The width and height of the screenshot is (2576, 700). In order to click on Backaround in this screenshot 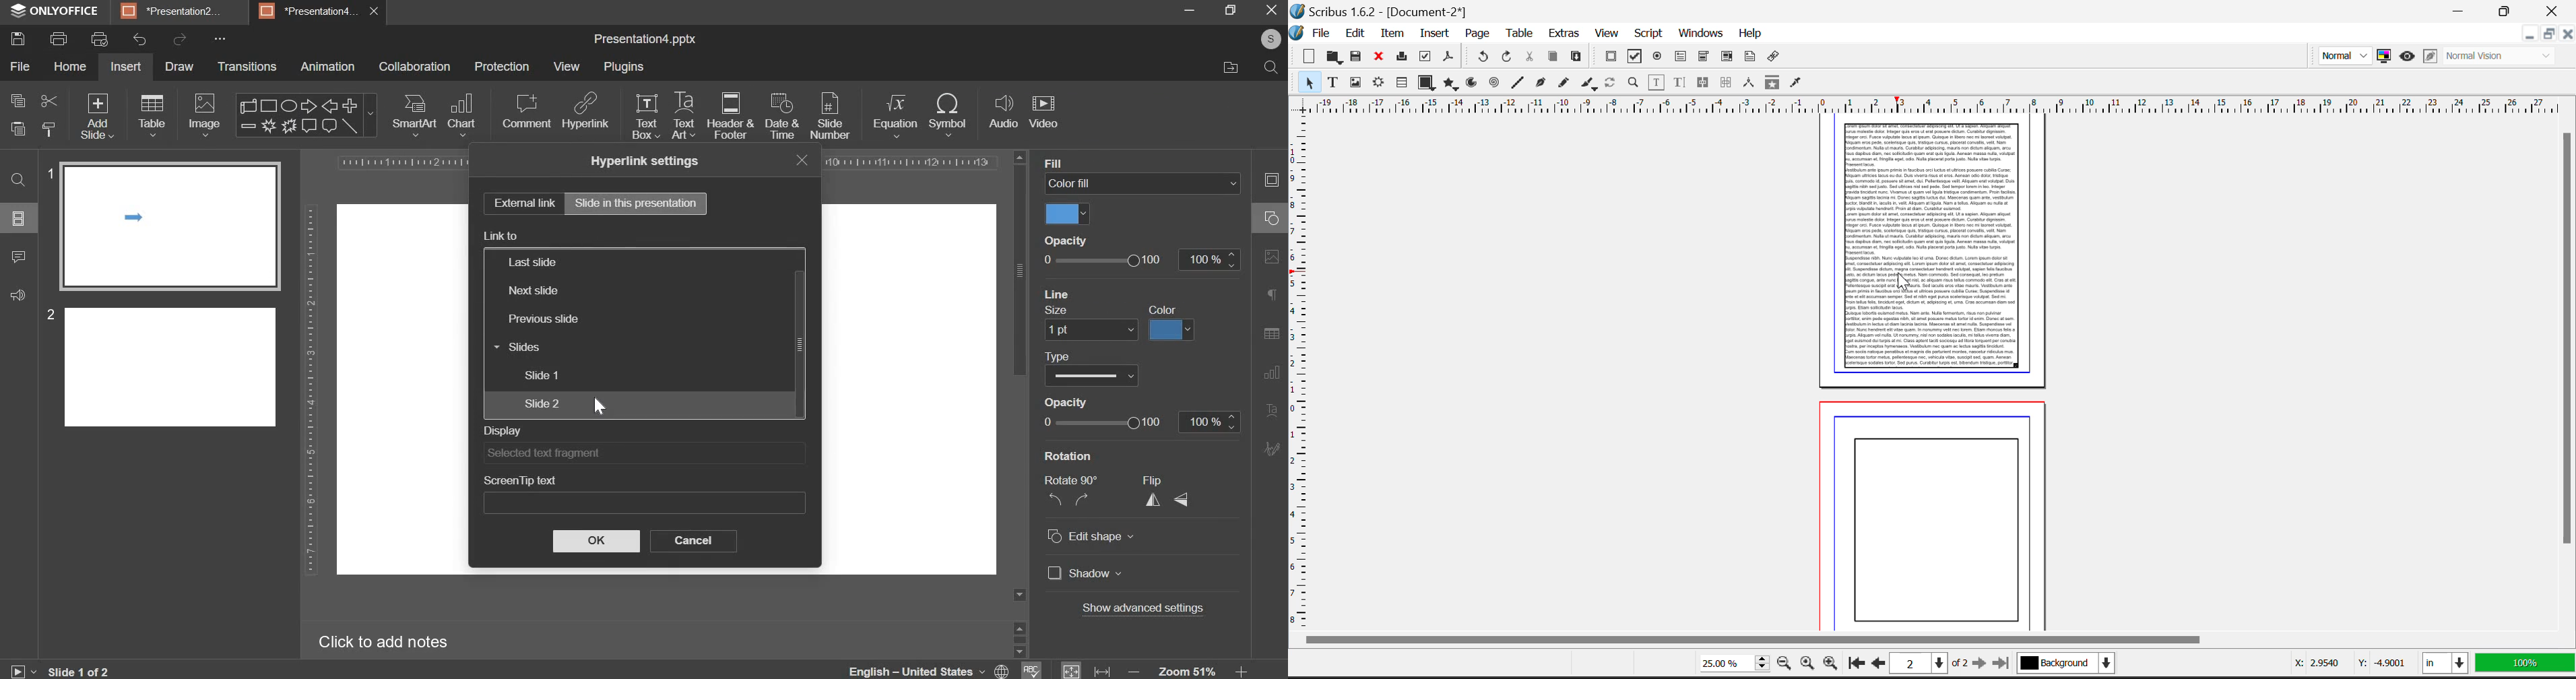, I will do `click(1080, 162)`.